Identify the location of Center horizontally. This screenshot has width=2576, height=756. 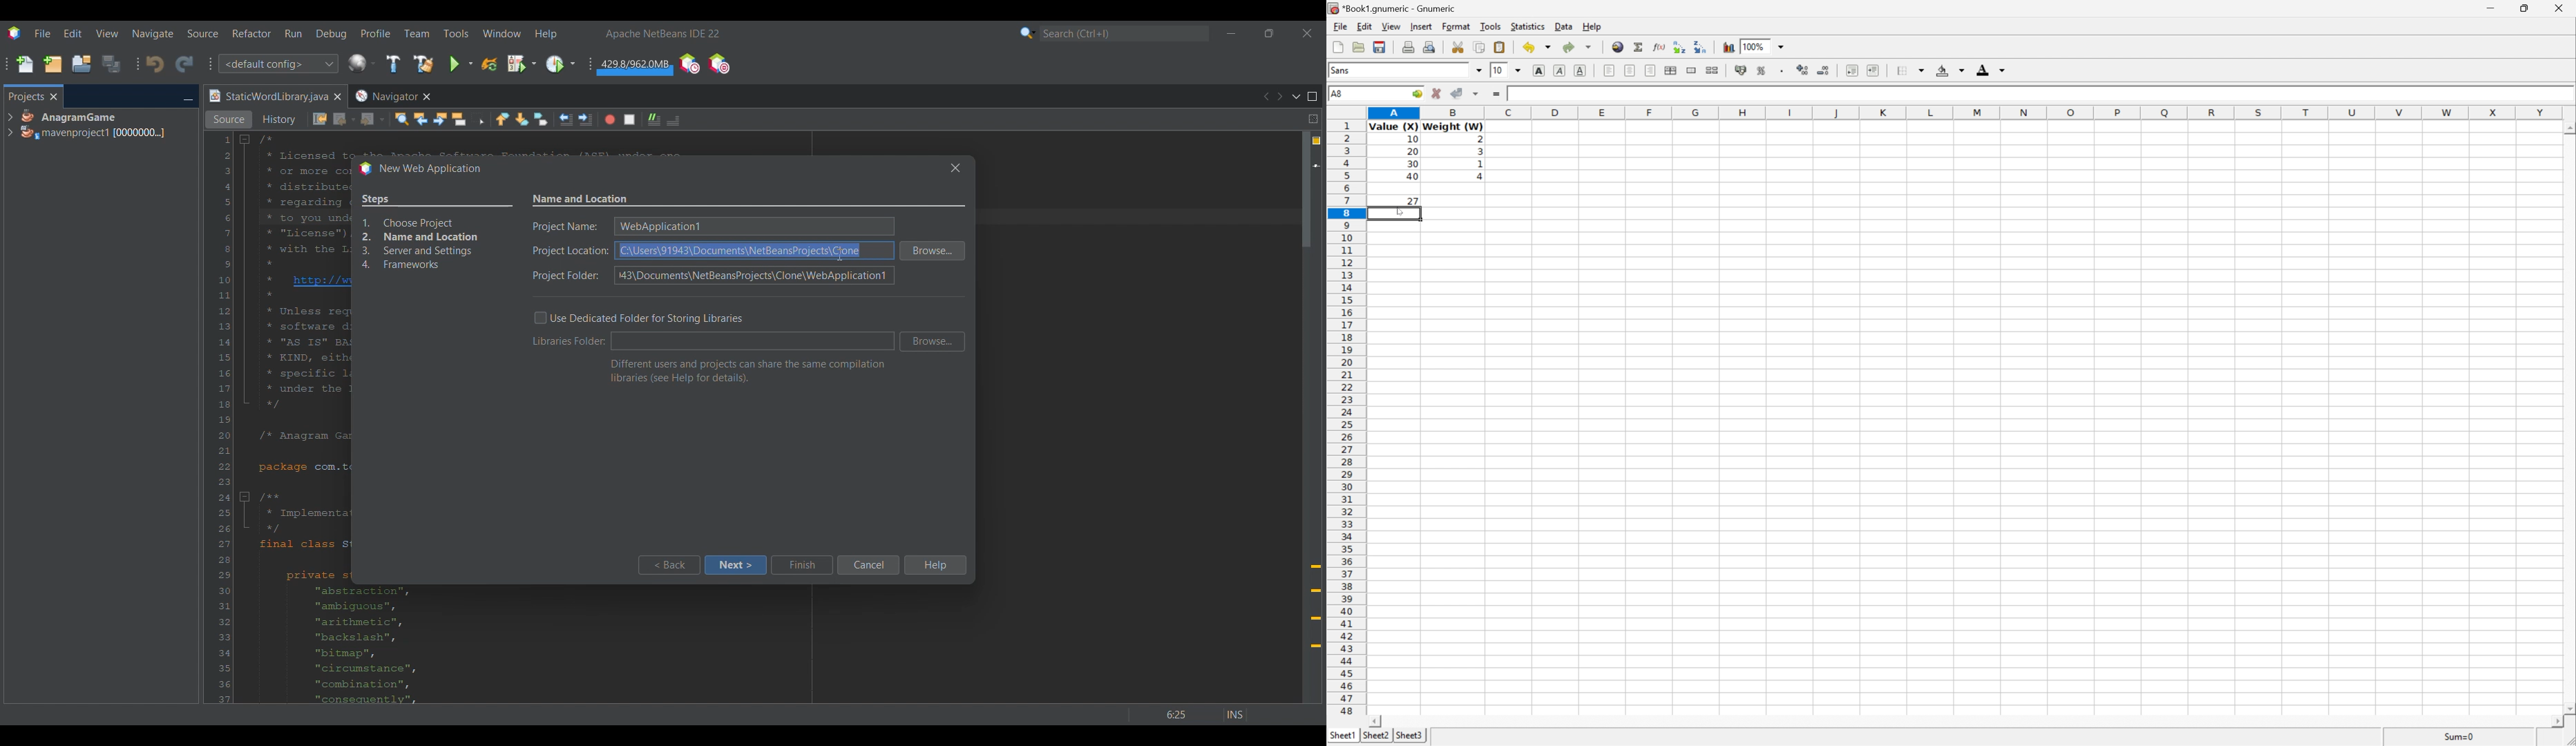
(1631, 71).